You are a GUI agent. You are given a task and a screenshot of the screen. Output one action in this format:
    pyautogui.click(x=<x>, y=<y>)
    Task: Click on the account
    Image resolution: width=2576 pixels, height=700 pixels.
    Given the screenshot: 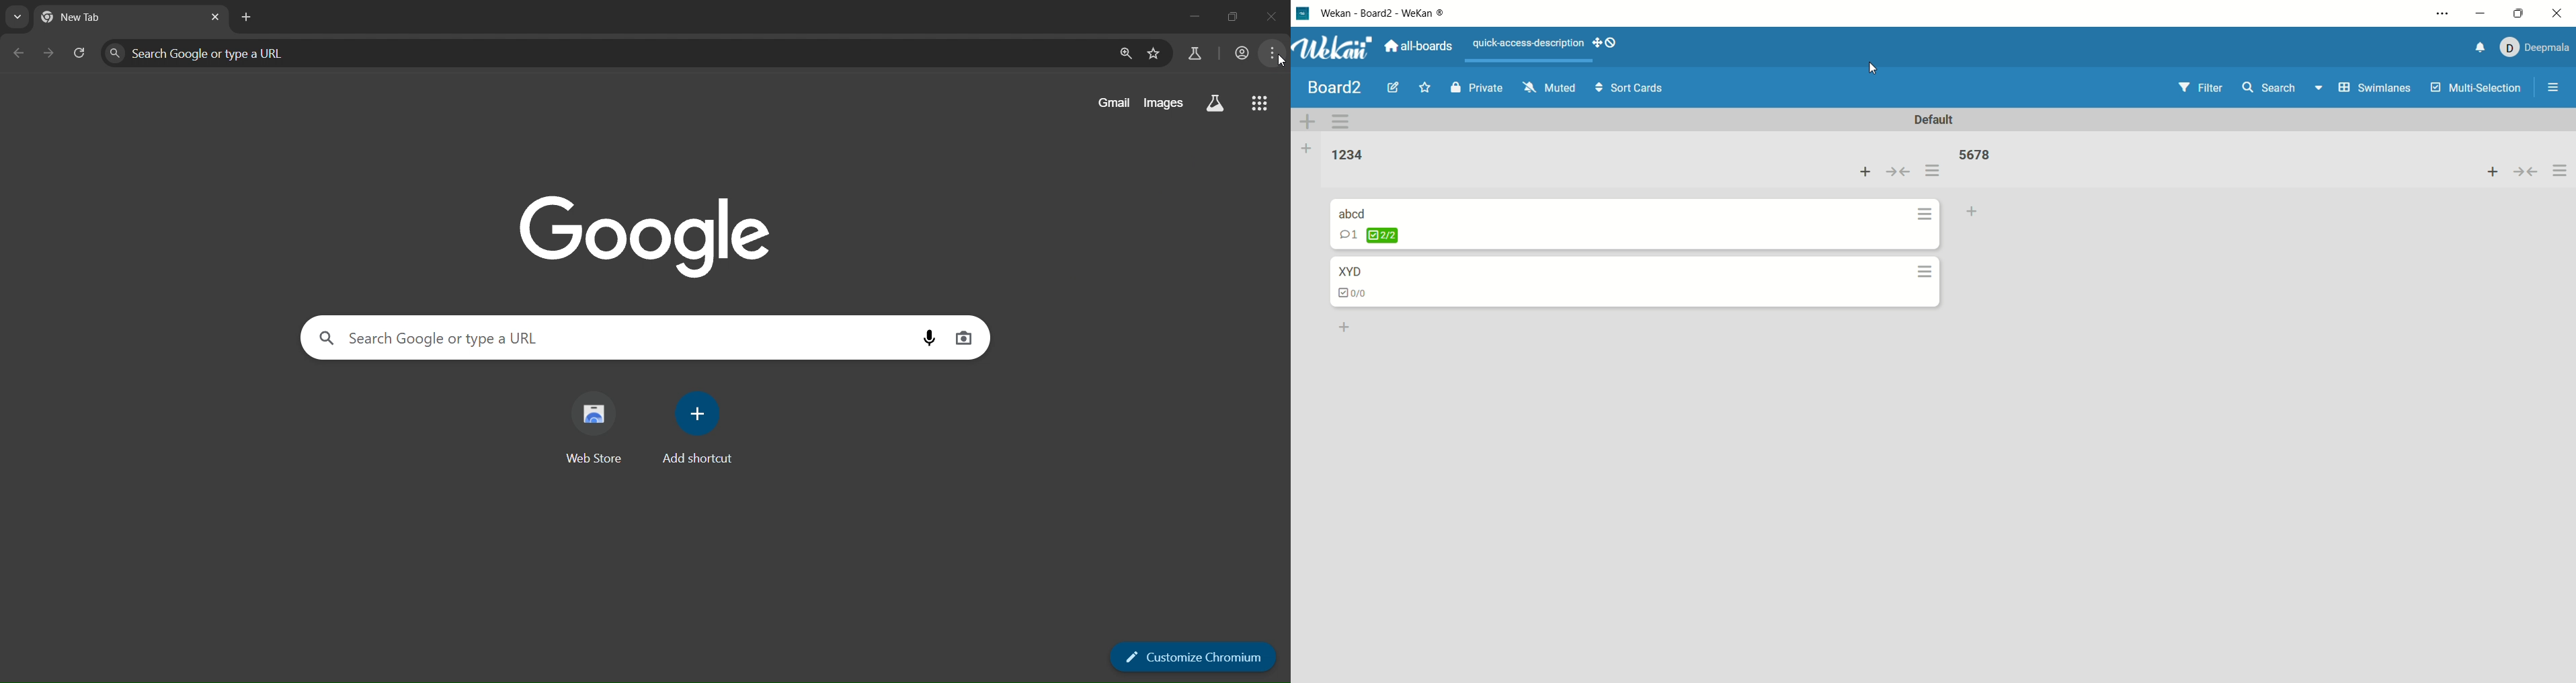 What is the action you would take?
    pyautogui.click(x=1239, y=52)
    